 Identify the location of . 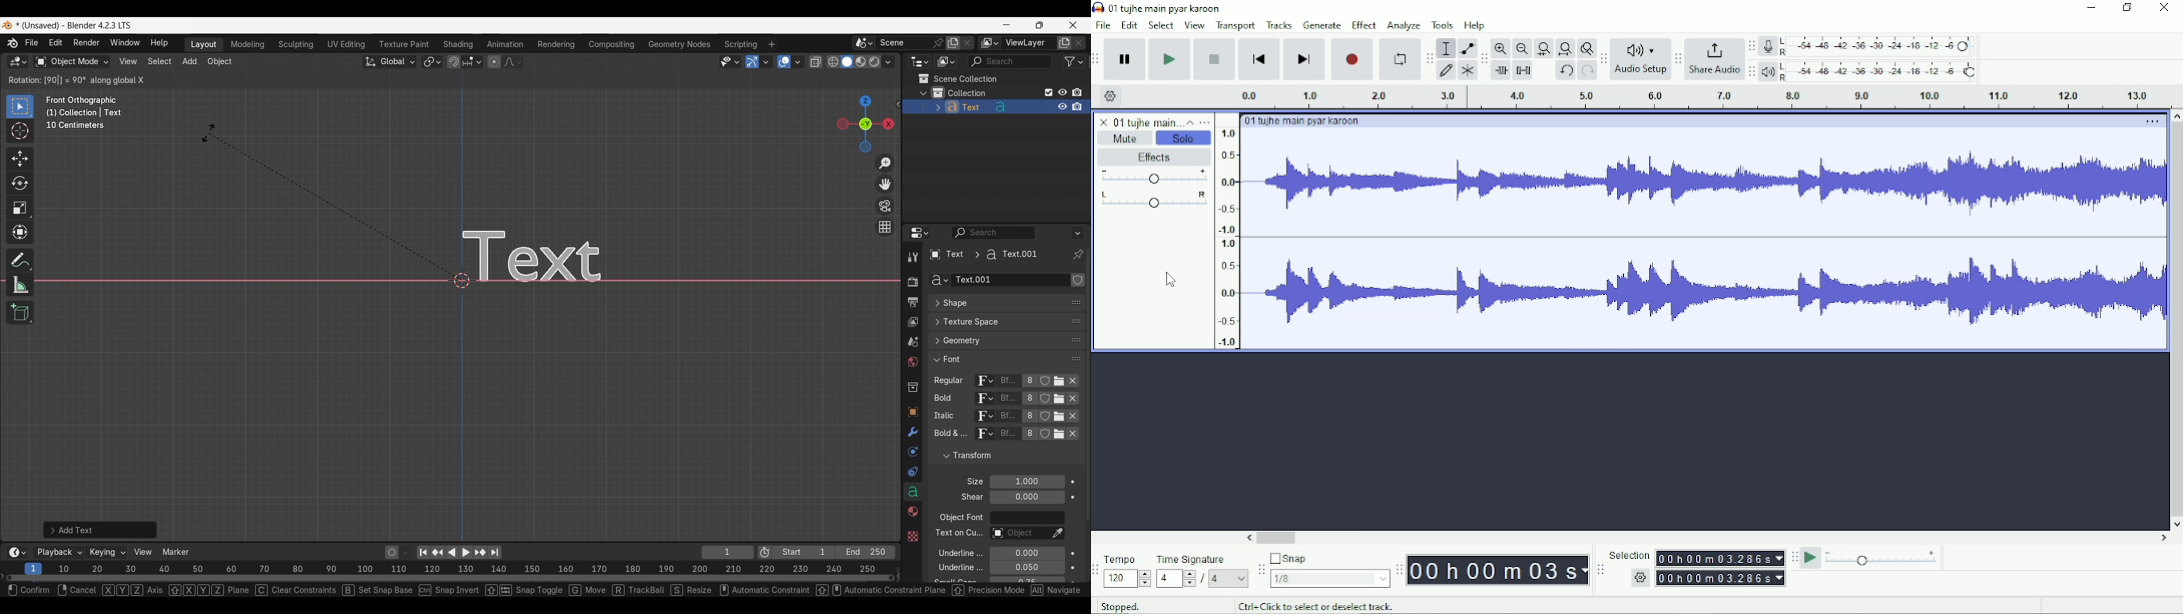
(948, 417).